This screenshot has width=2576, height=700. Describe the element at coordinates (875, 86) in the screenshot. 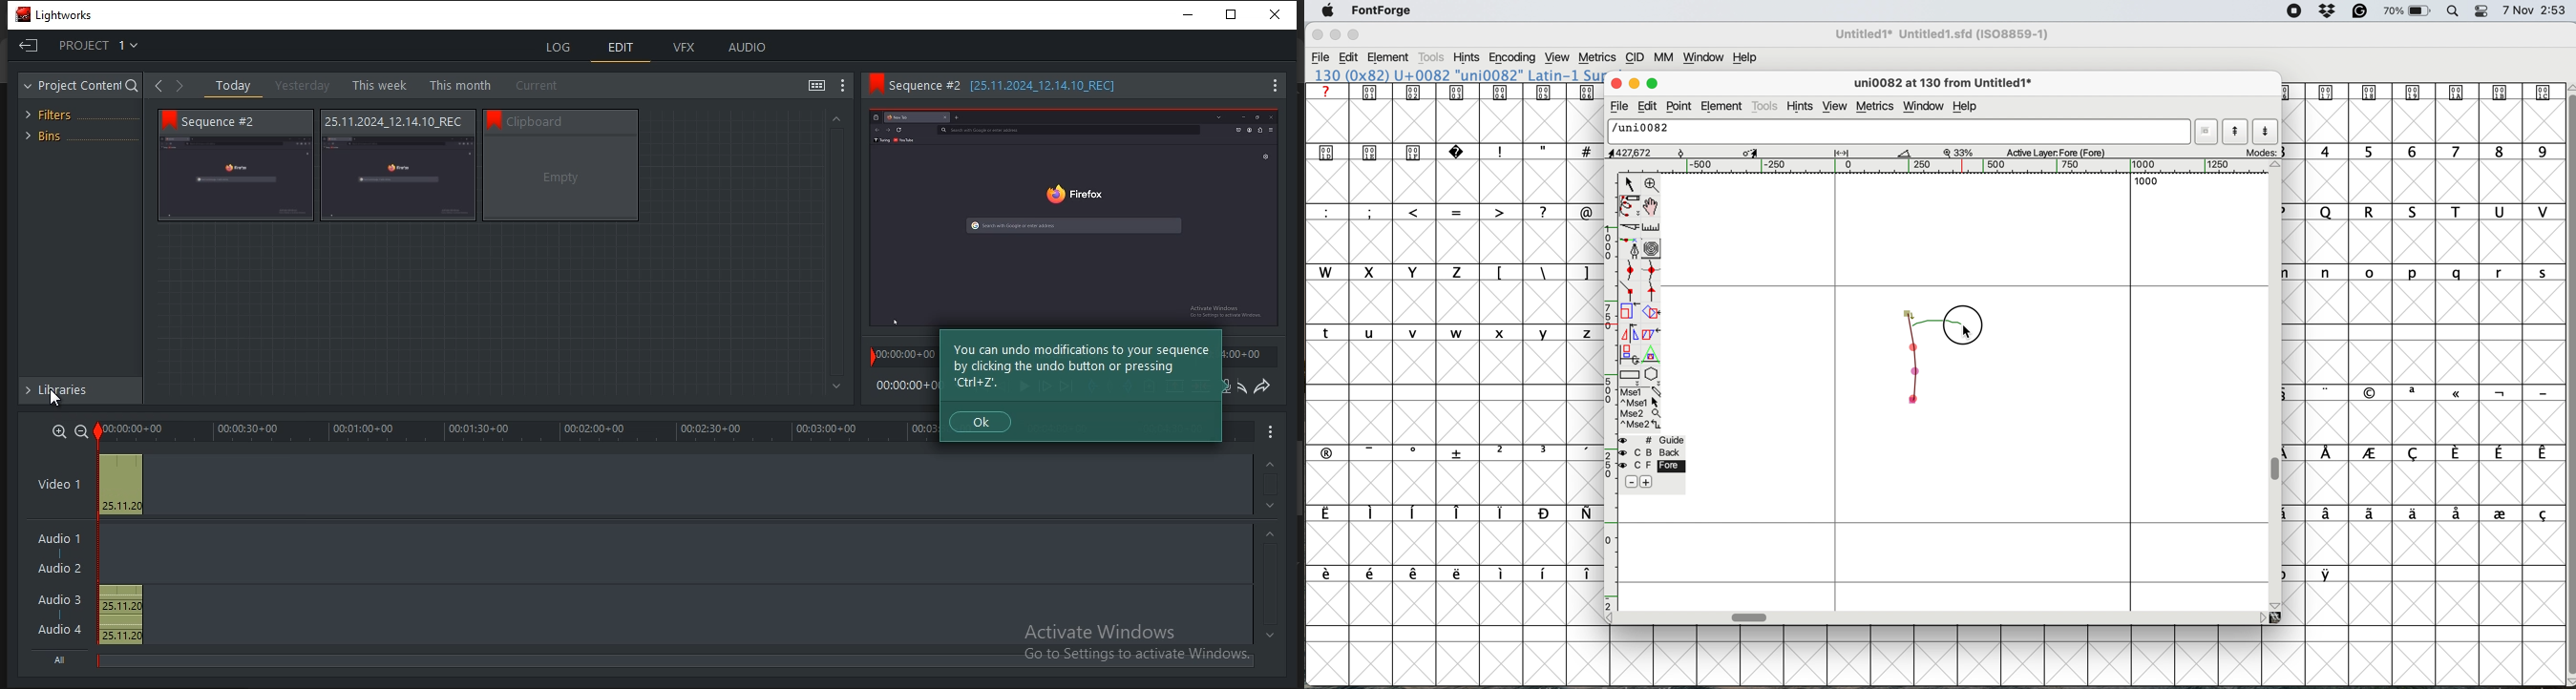

I see `Bookmark` at that location.